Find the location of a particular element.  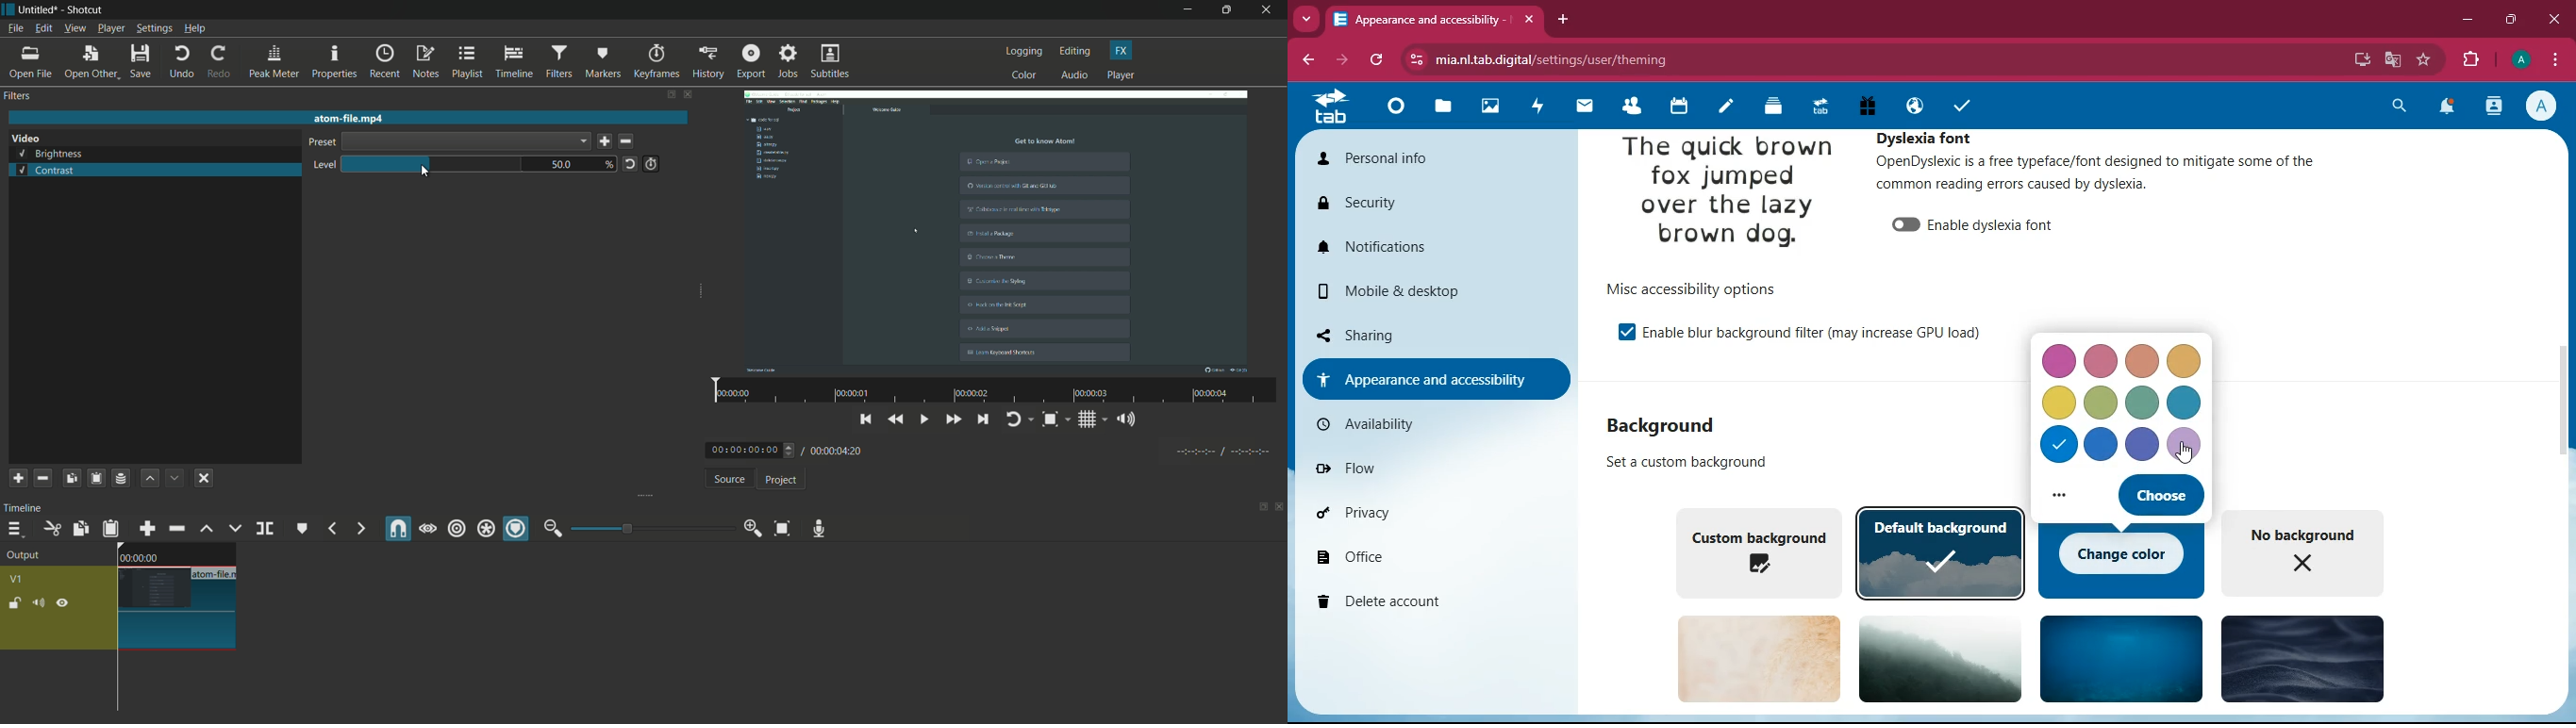

50.0 is located at coordinates (561, 164).